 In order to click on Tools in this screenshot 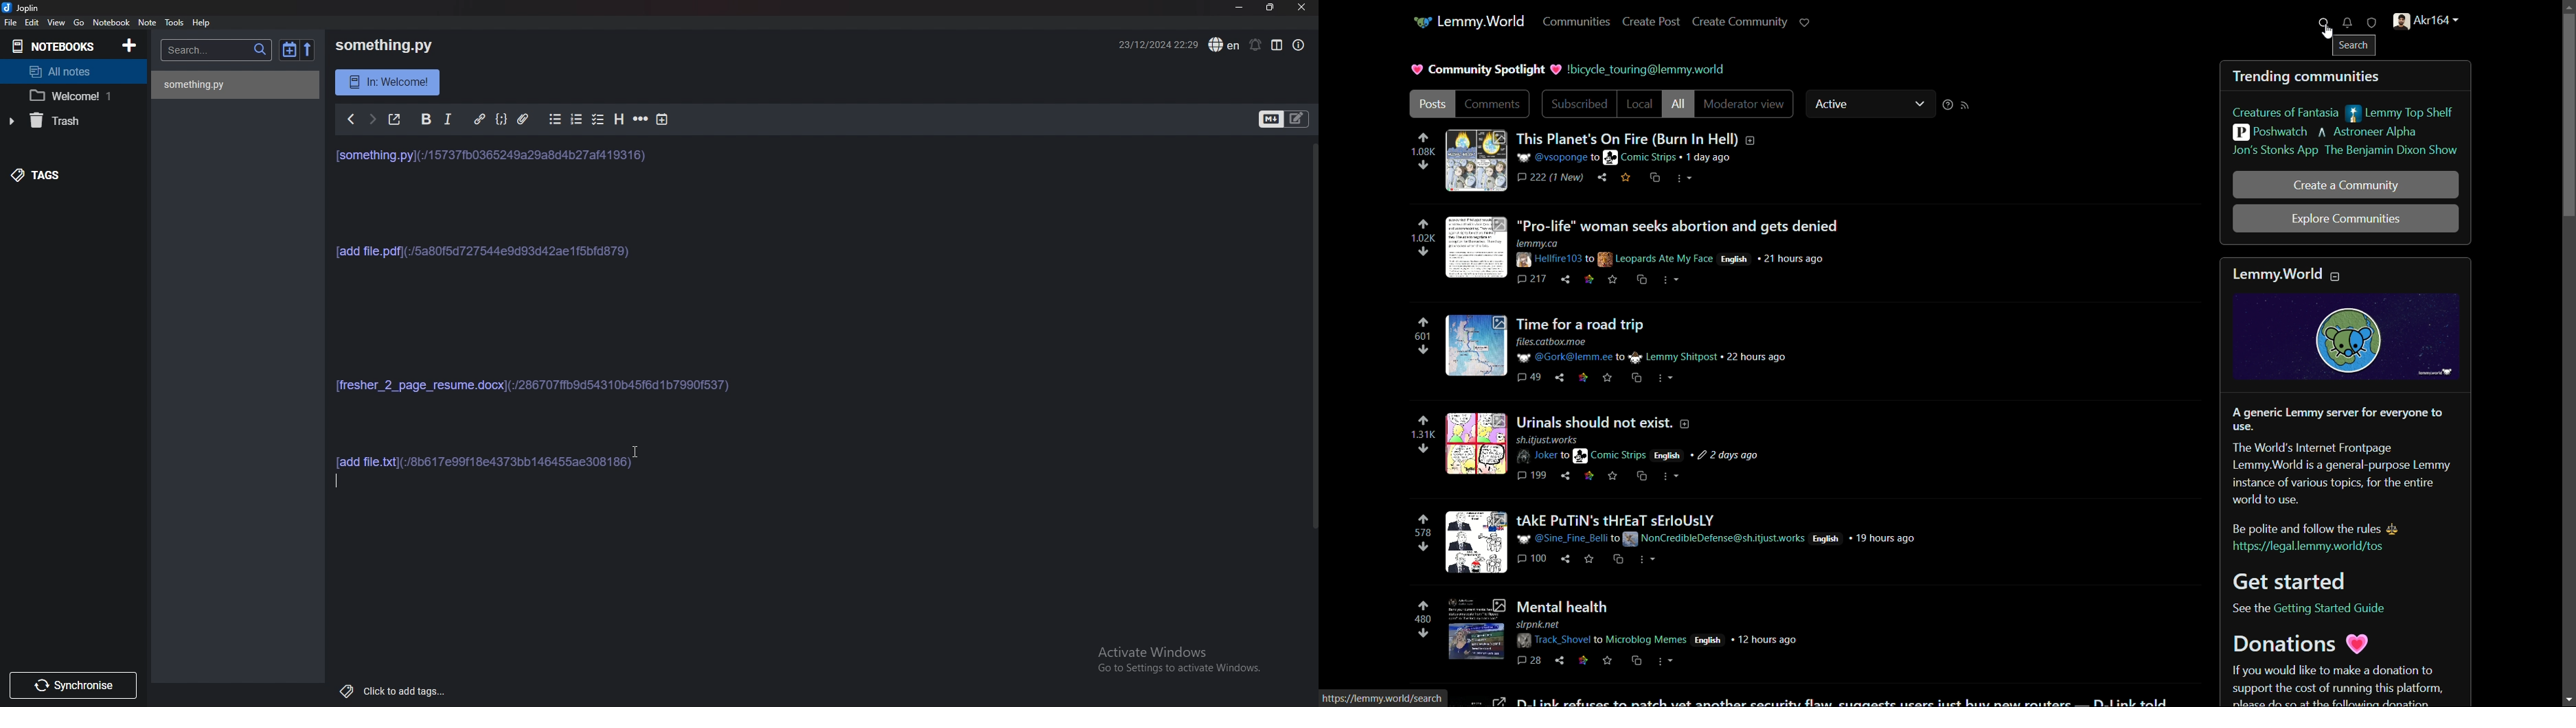, I will do `click(176, 22)`.